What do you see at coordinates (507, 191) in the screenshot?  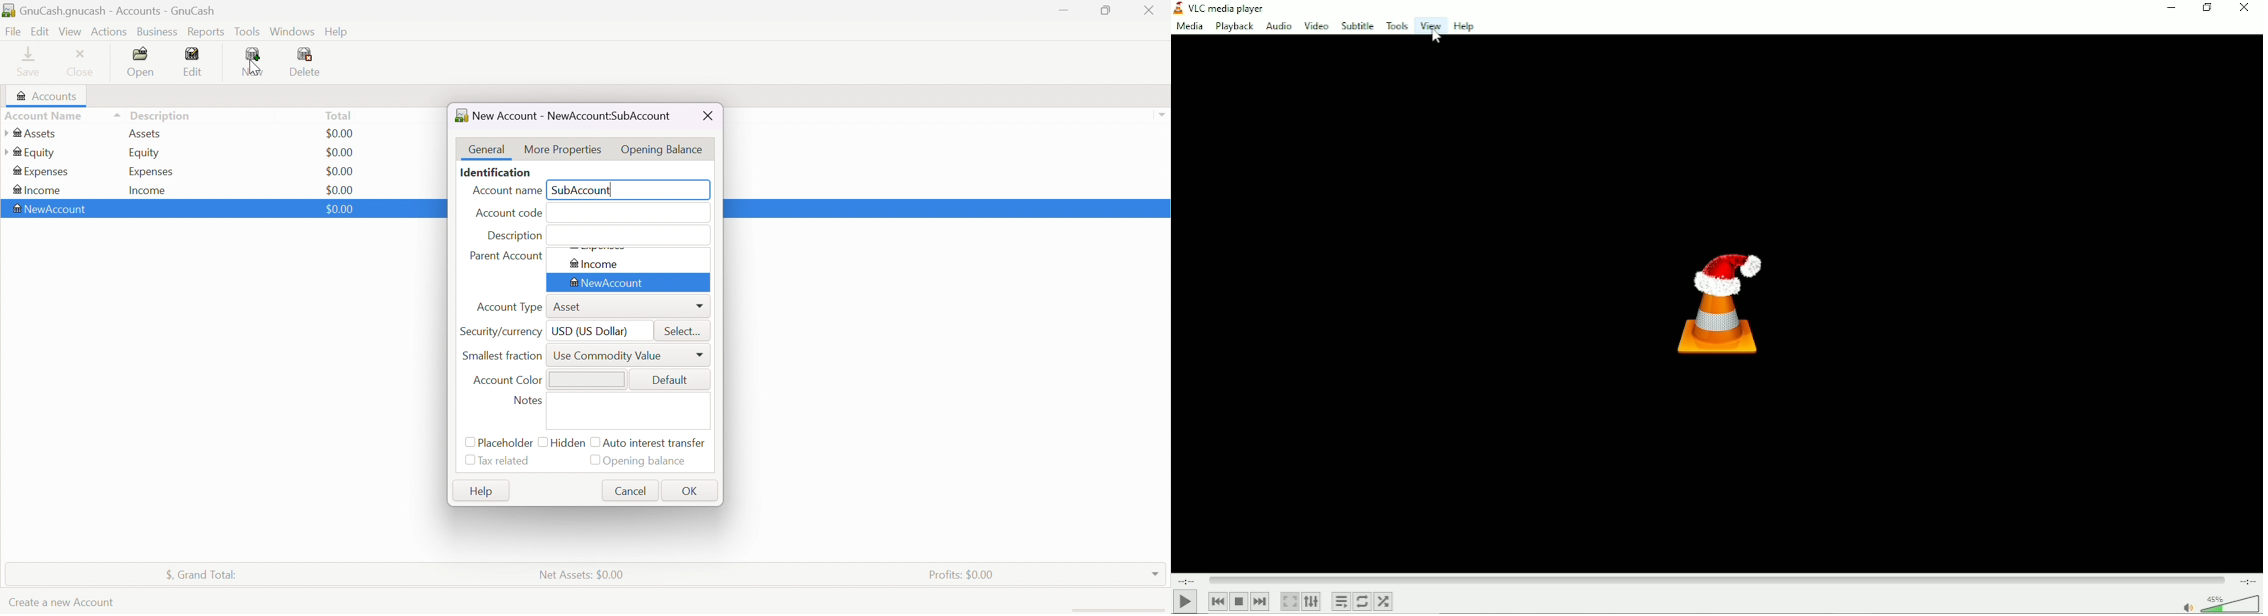 I see `Account name` at bounding box center [507, 191].